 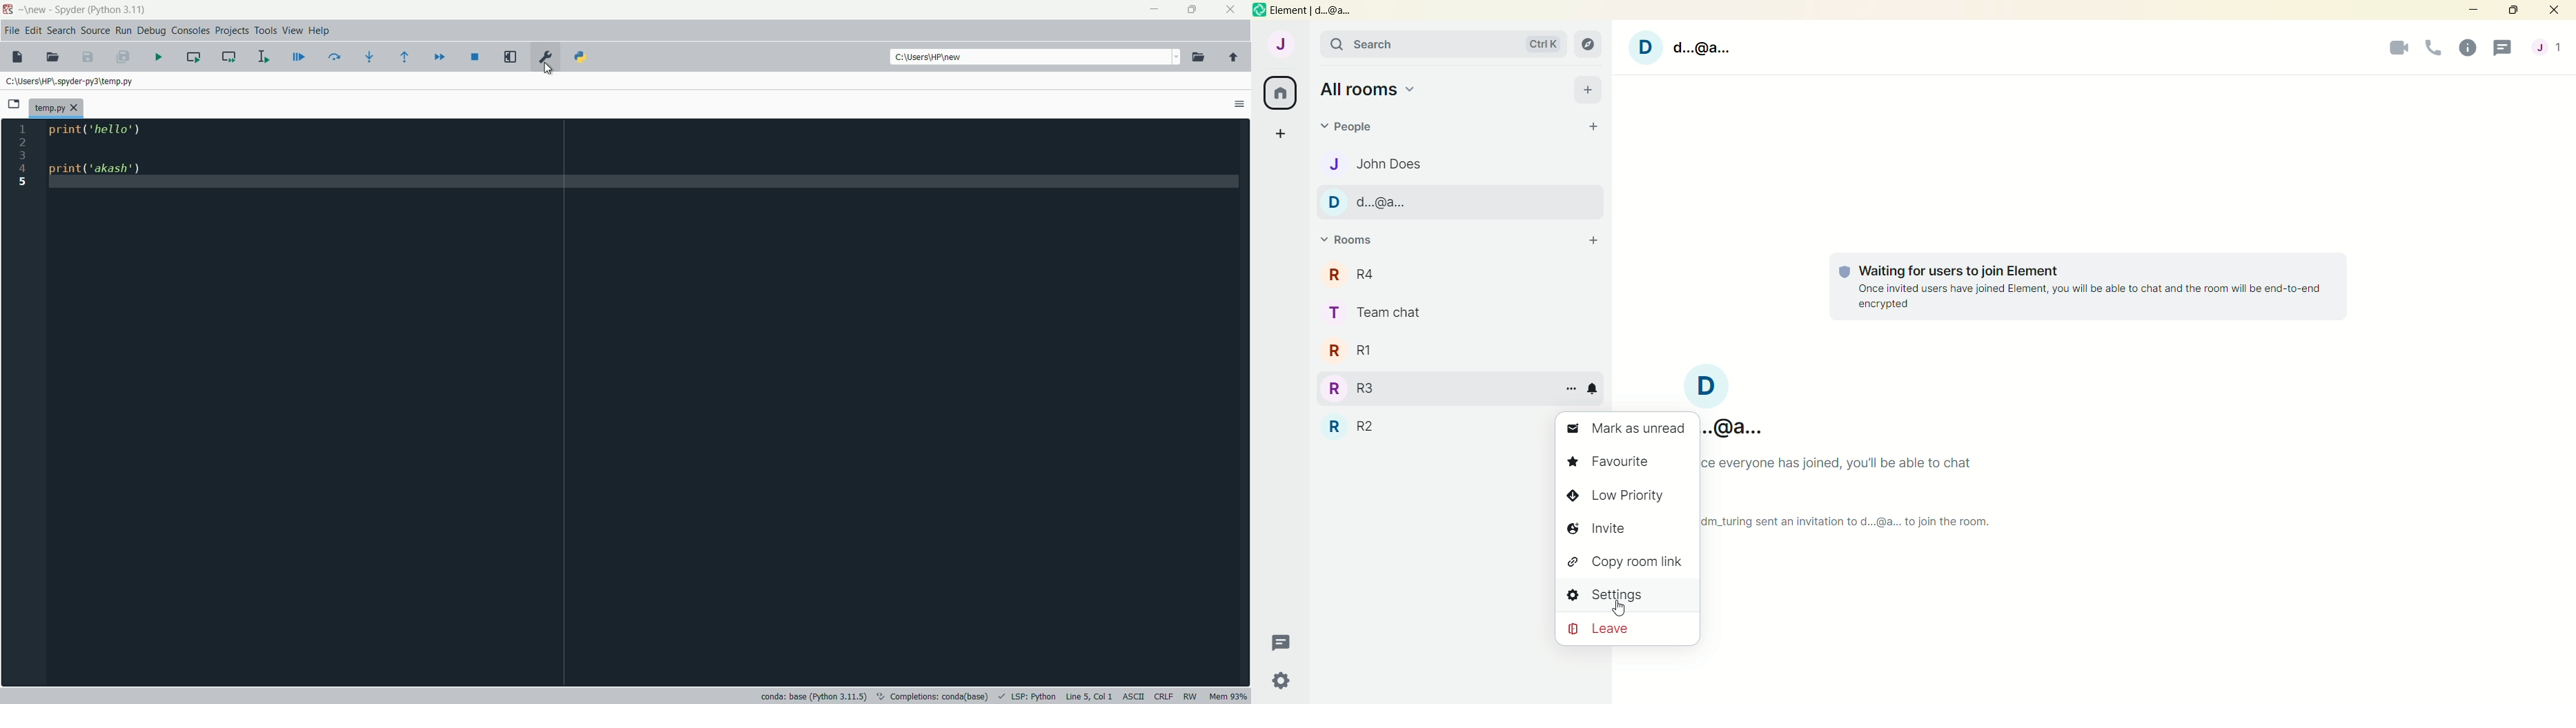 What do you see at coordinates (1457, 349) in the screenshot?
I see `R1` at bounding box center [1457, 349].